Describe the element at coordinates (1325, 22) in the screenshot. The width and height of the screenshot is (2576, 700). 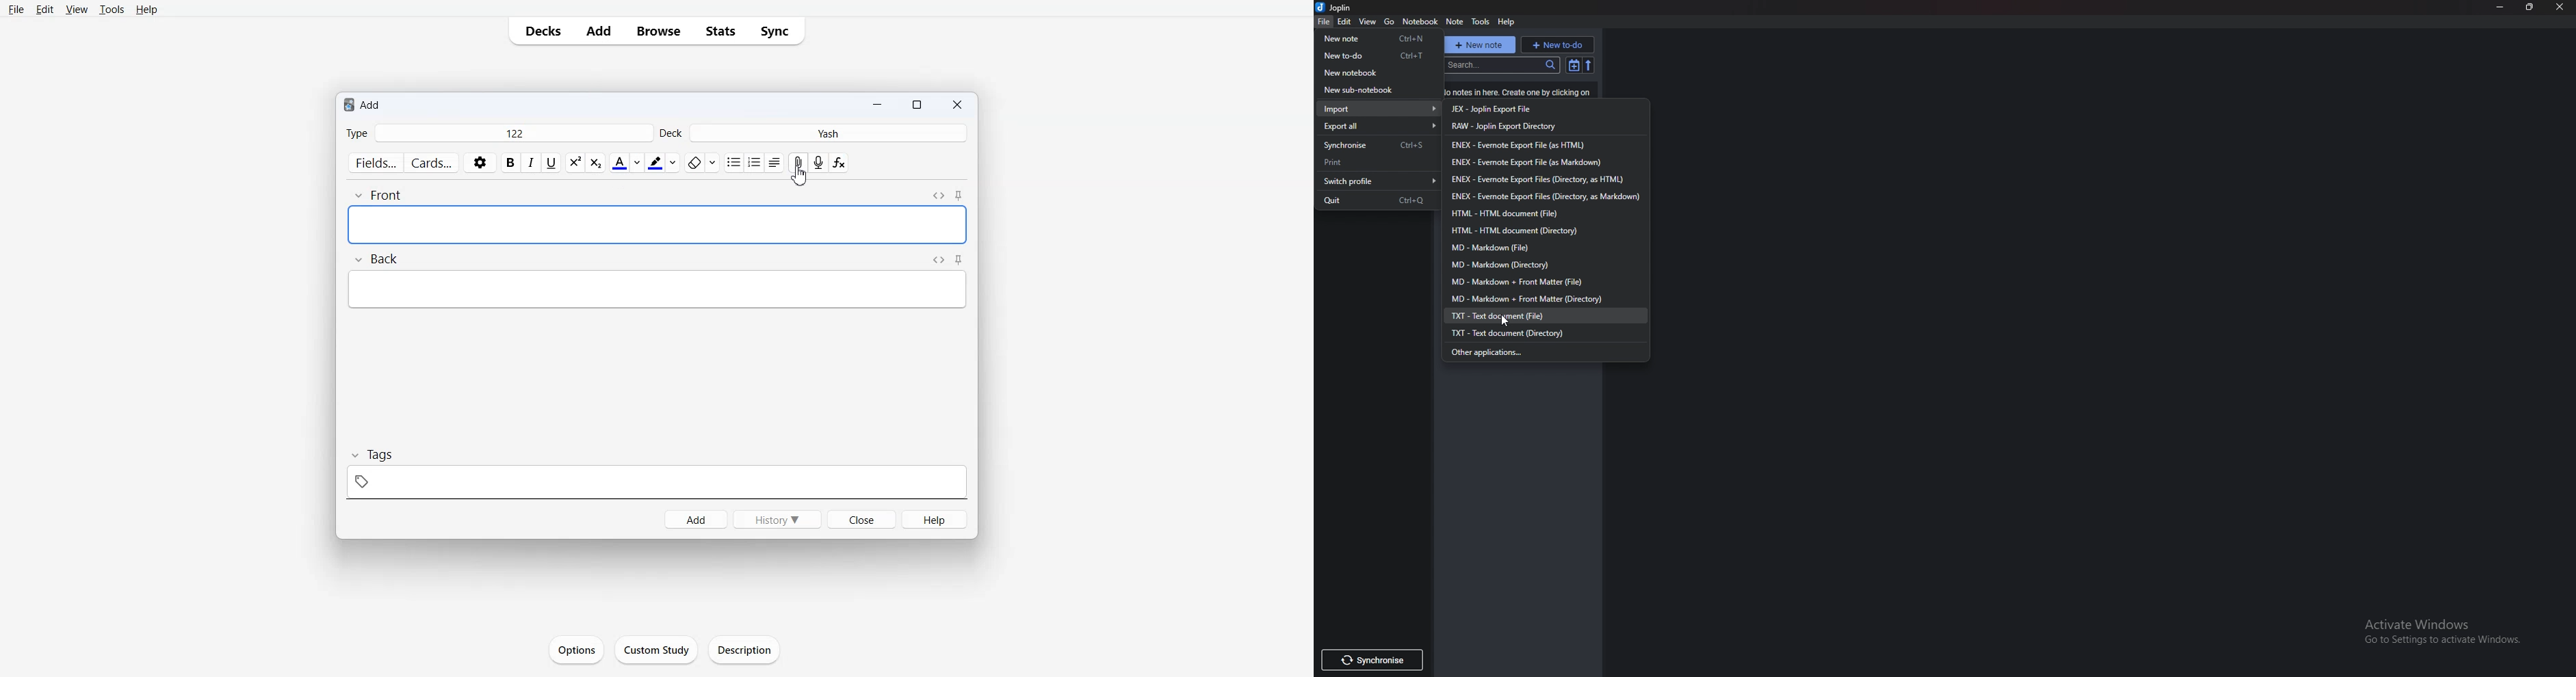
I see `file` at that location.